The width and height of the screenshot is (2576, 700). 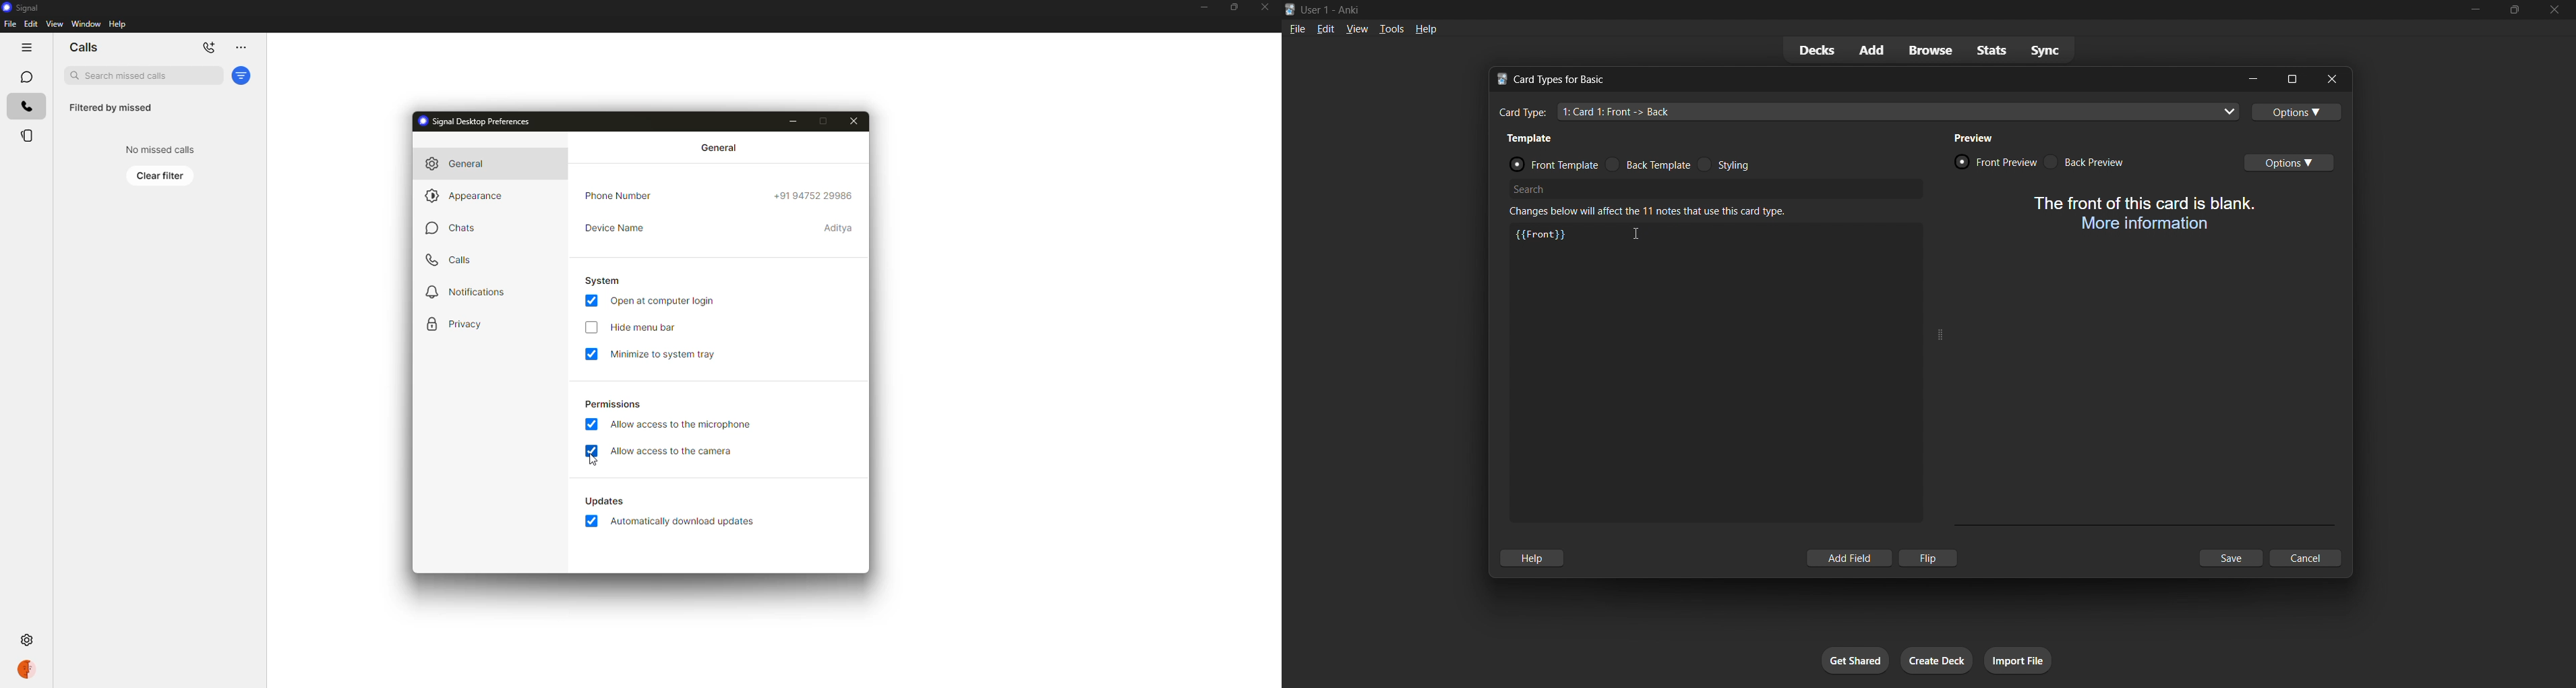 What do you see at coordinates (2298, 113) in the screenshot?
I see `options toggle` at bounding box center [2298, 113].